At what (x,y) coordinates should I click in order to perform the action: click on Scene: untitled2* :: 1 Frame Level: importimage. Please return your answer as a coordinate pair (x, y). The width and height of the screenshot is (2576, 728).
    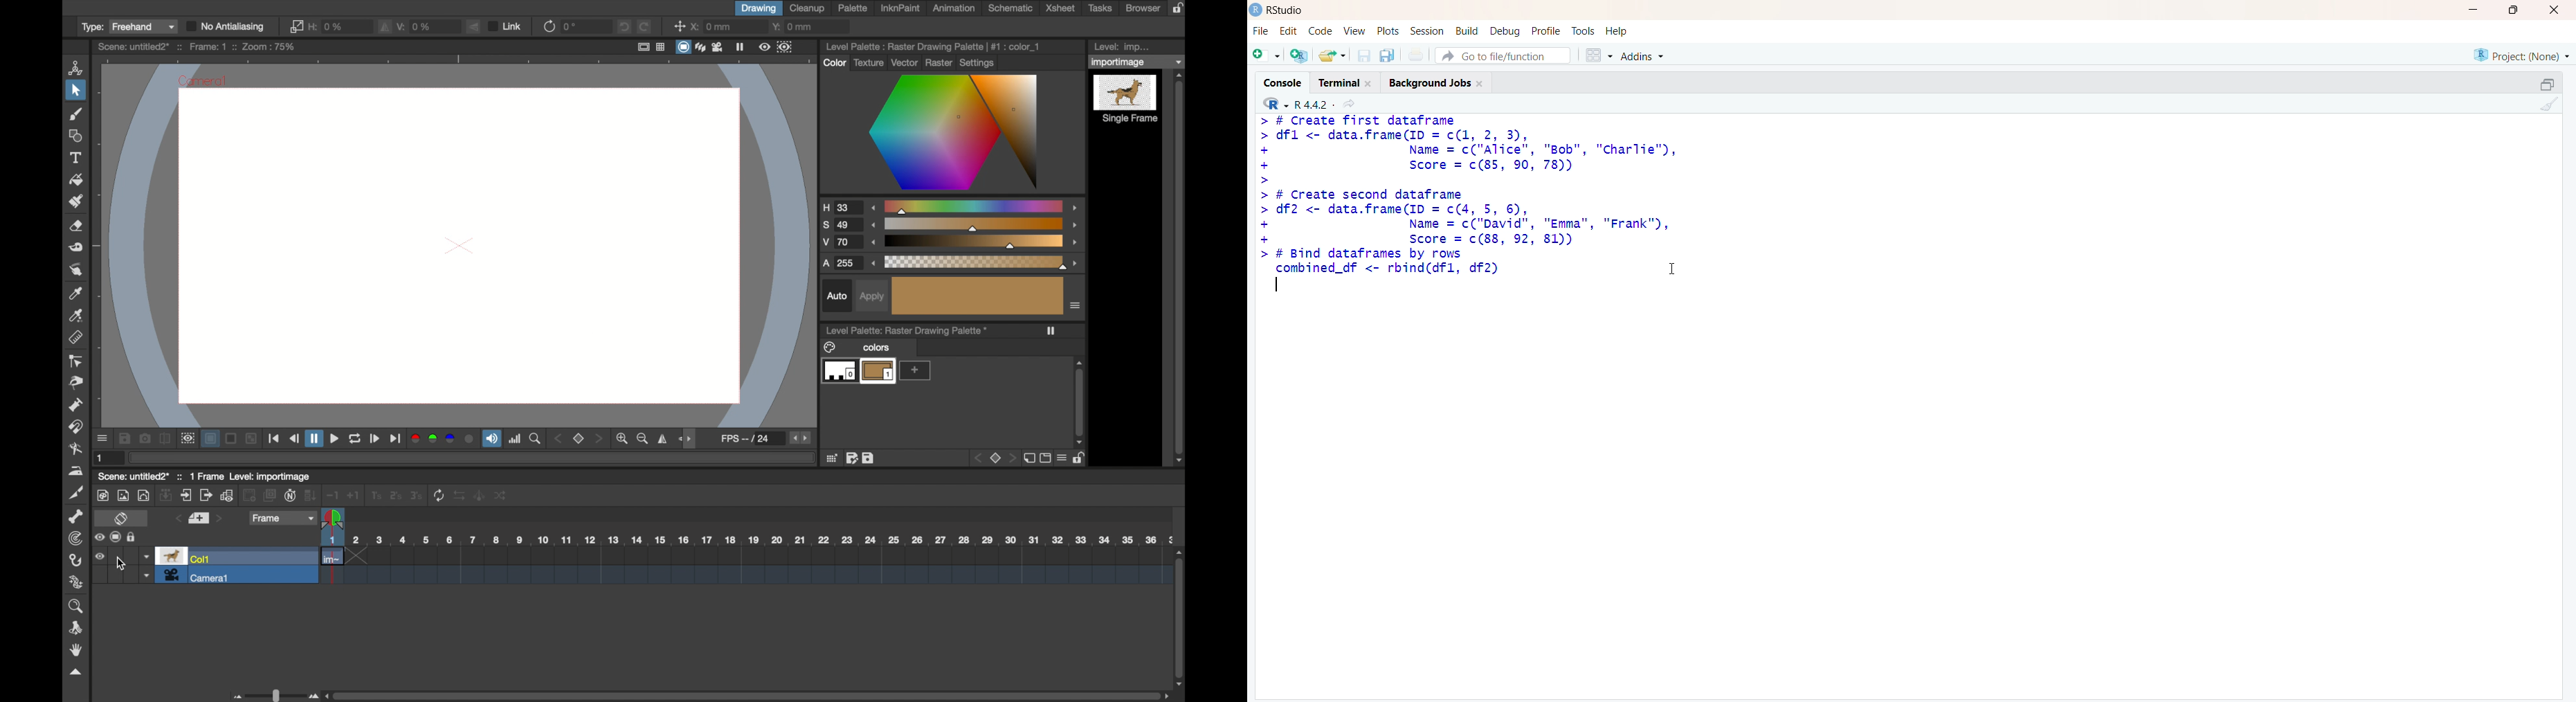
    Looking at the image, I should click on (204, 476).